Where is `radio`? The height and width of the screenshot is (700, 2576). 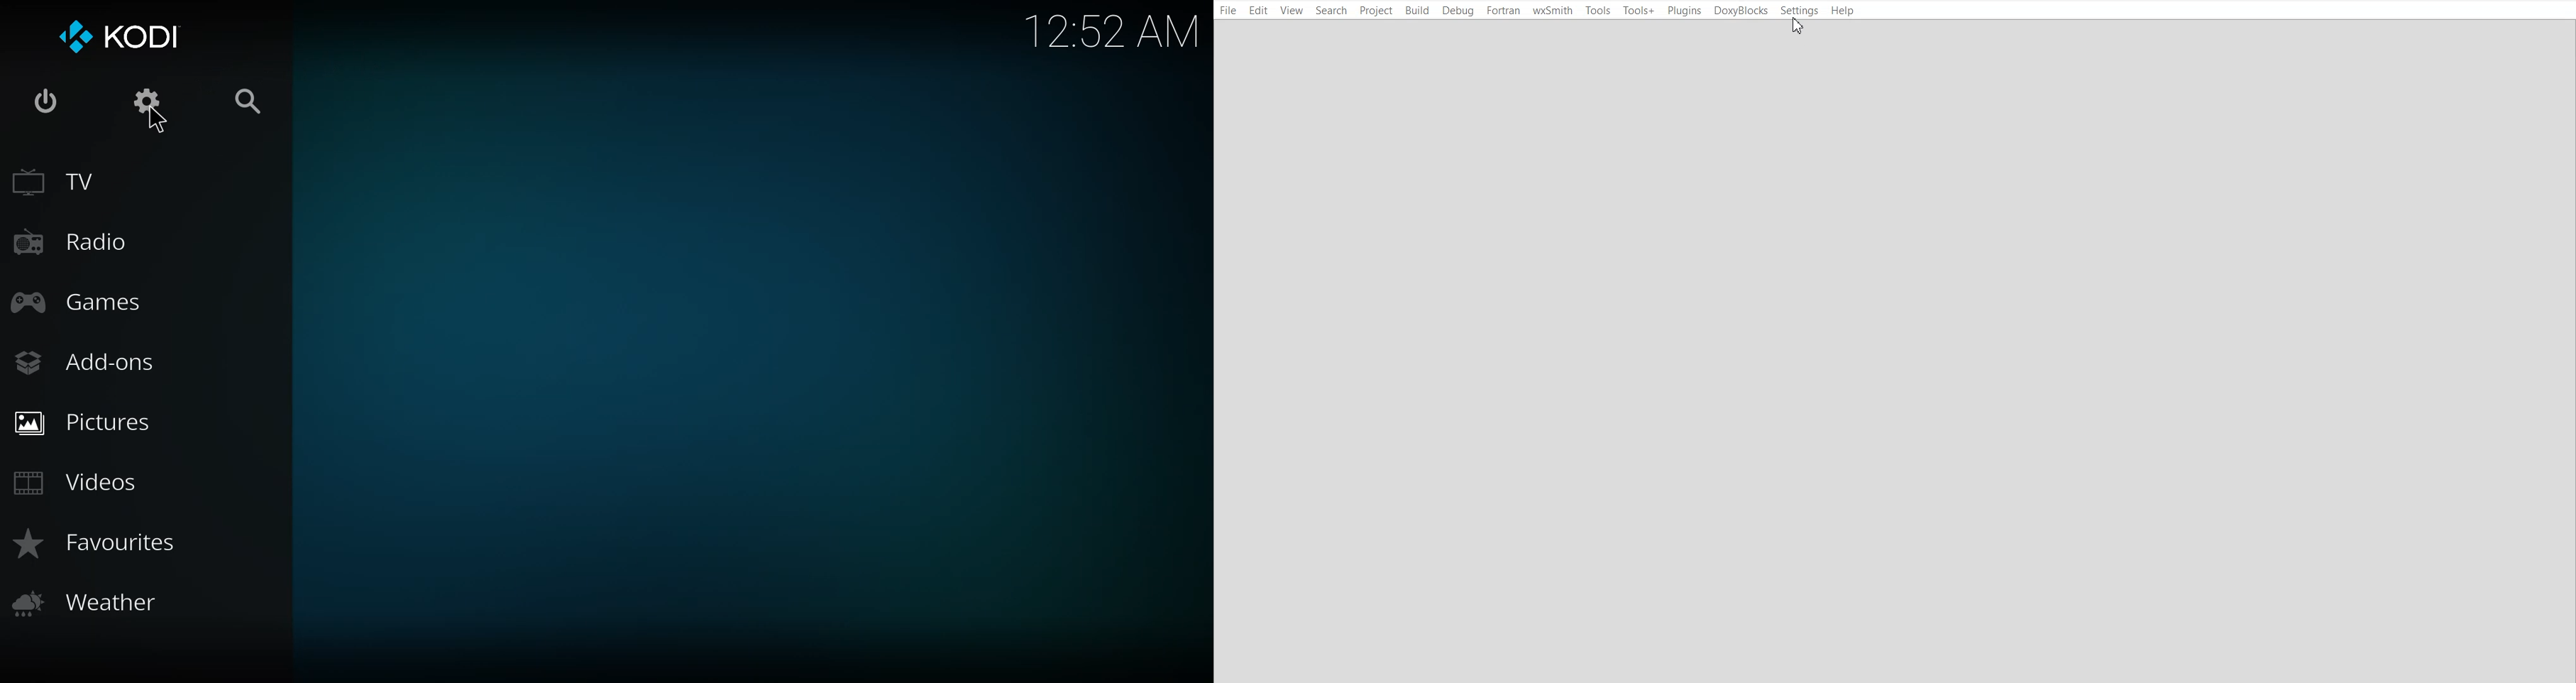
radio is located at coordinates (68, 242).